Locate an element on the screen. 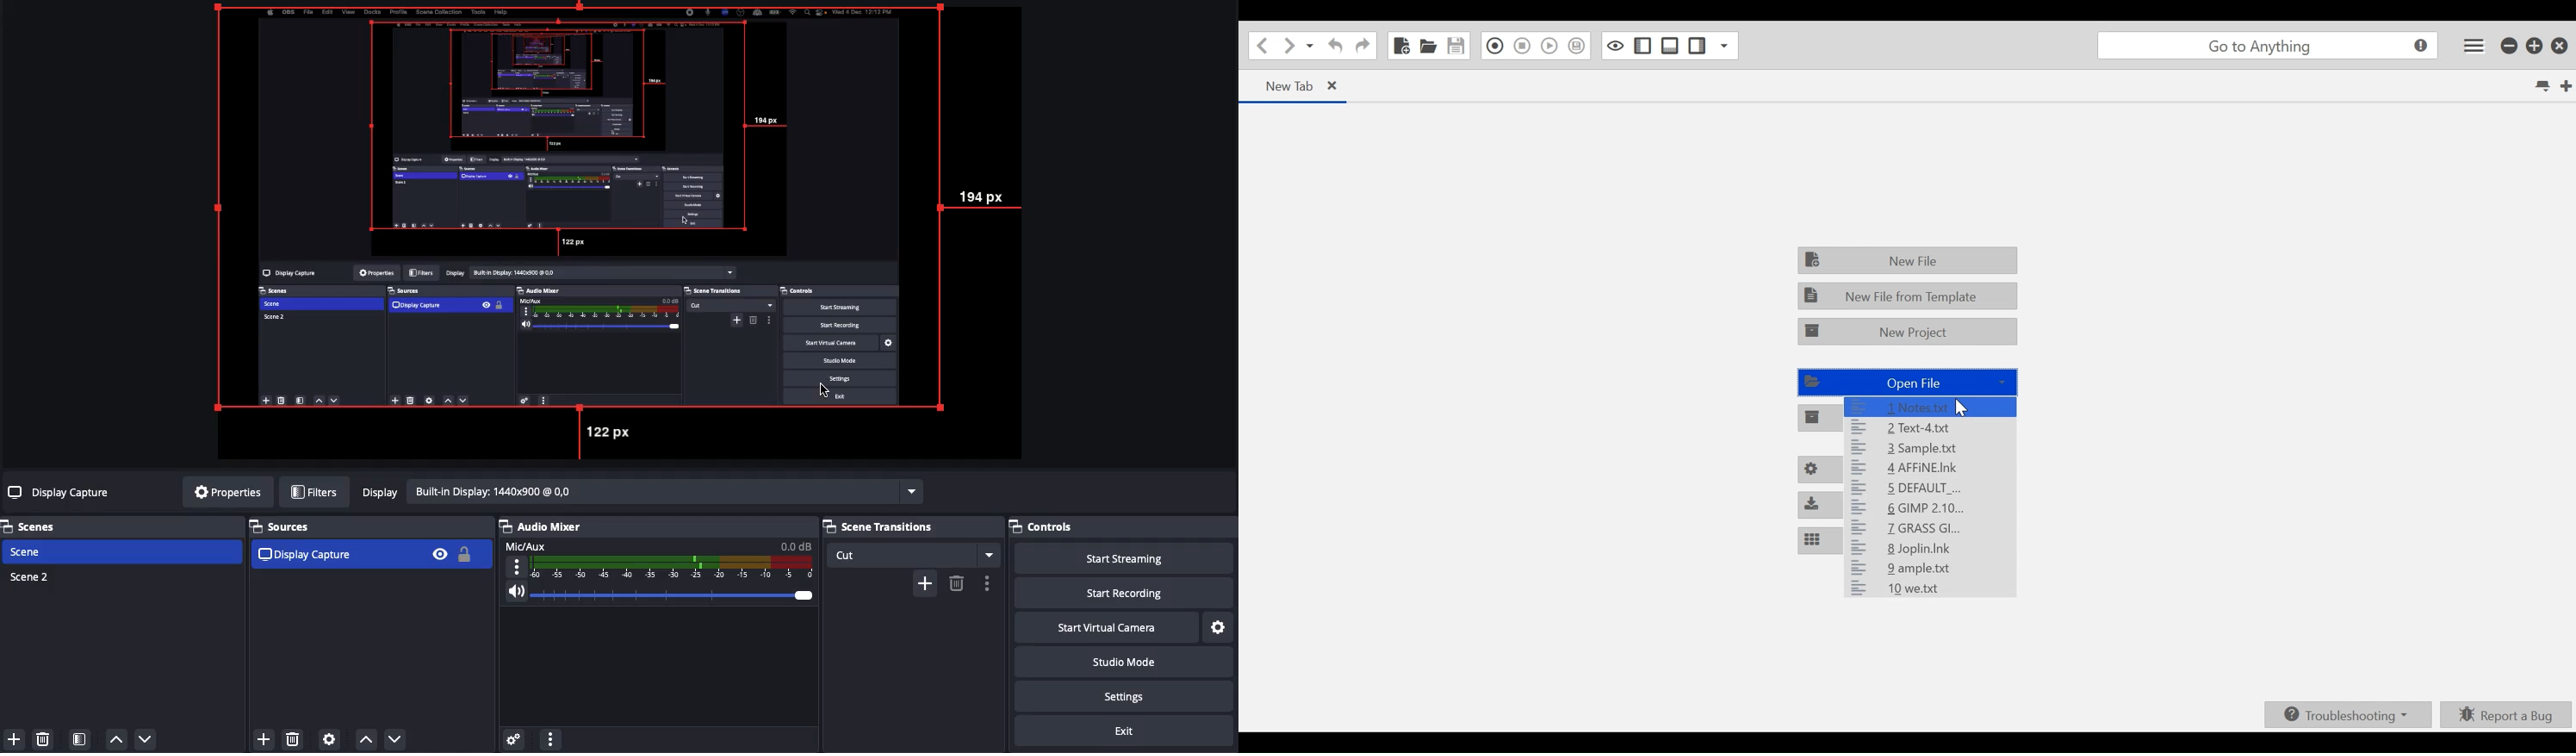  Move up is located at coordinates (116, 740).